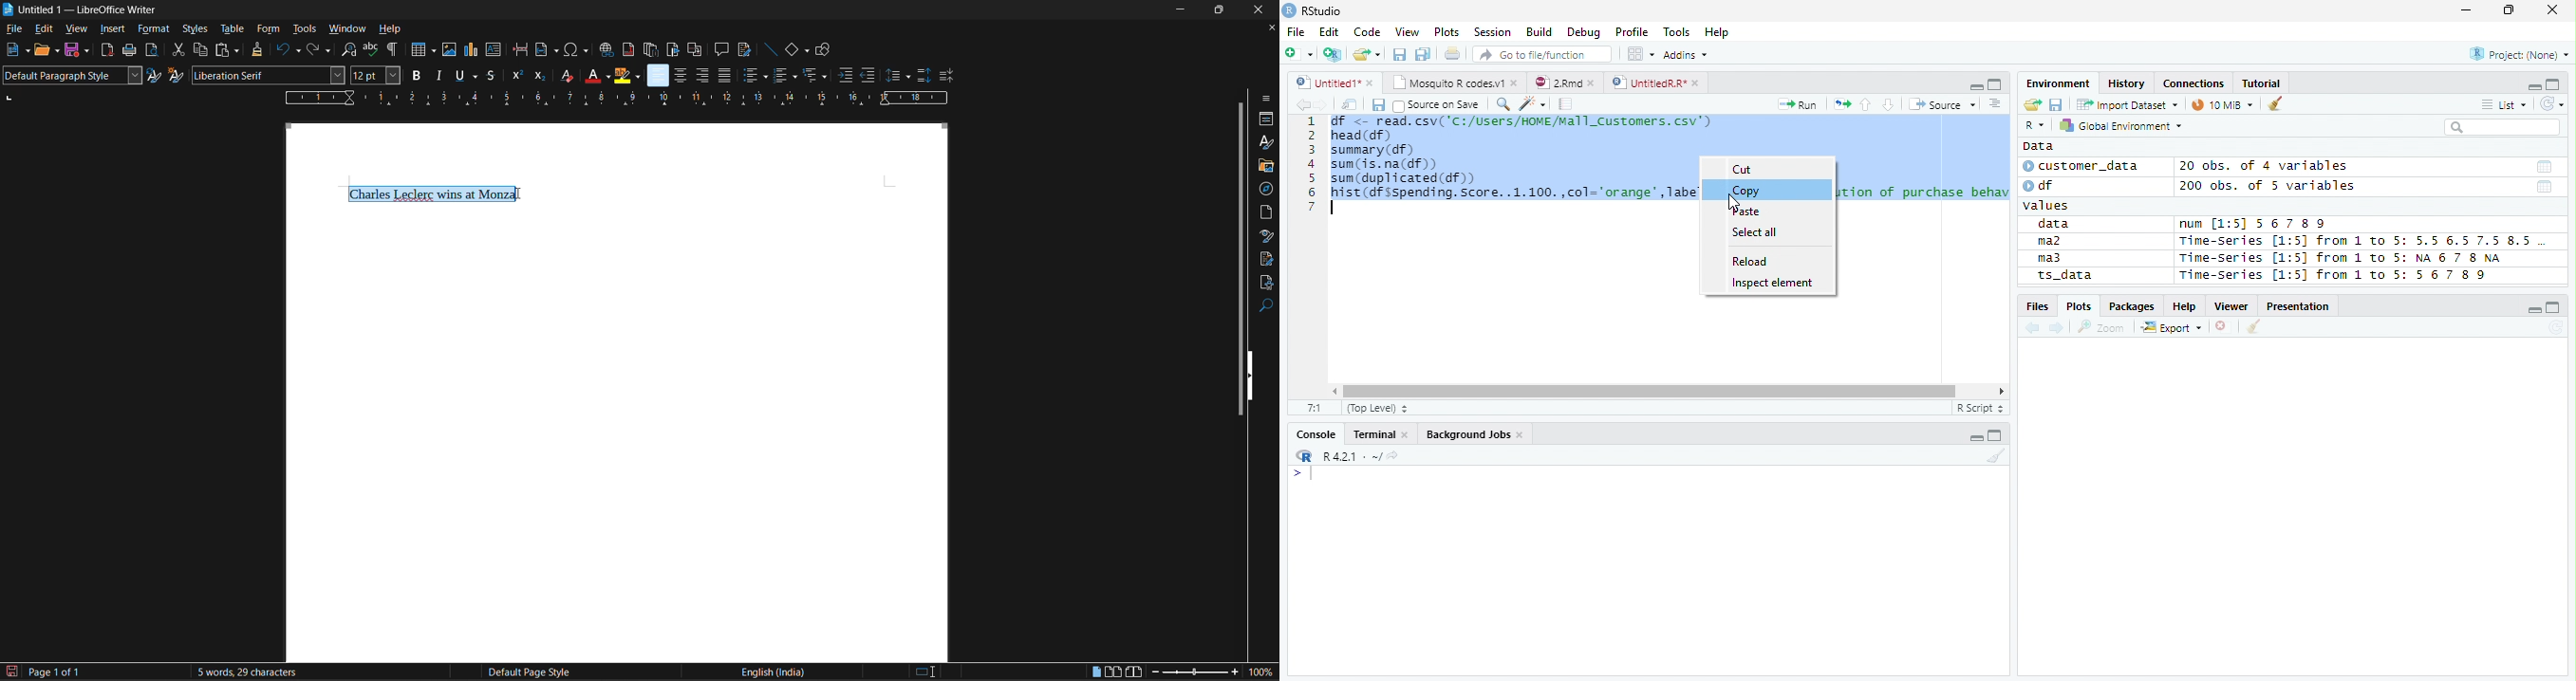 The height and width of the screenshot is (700, 2576). I want to click on Open folder, so click(2030, 105).